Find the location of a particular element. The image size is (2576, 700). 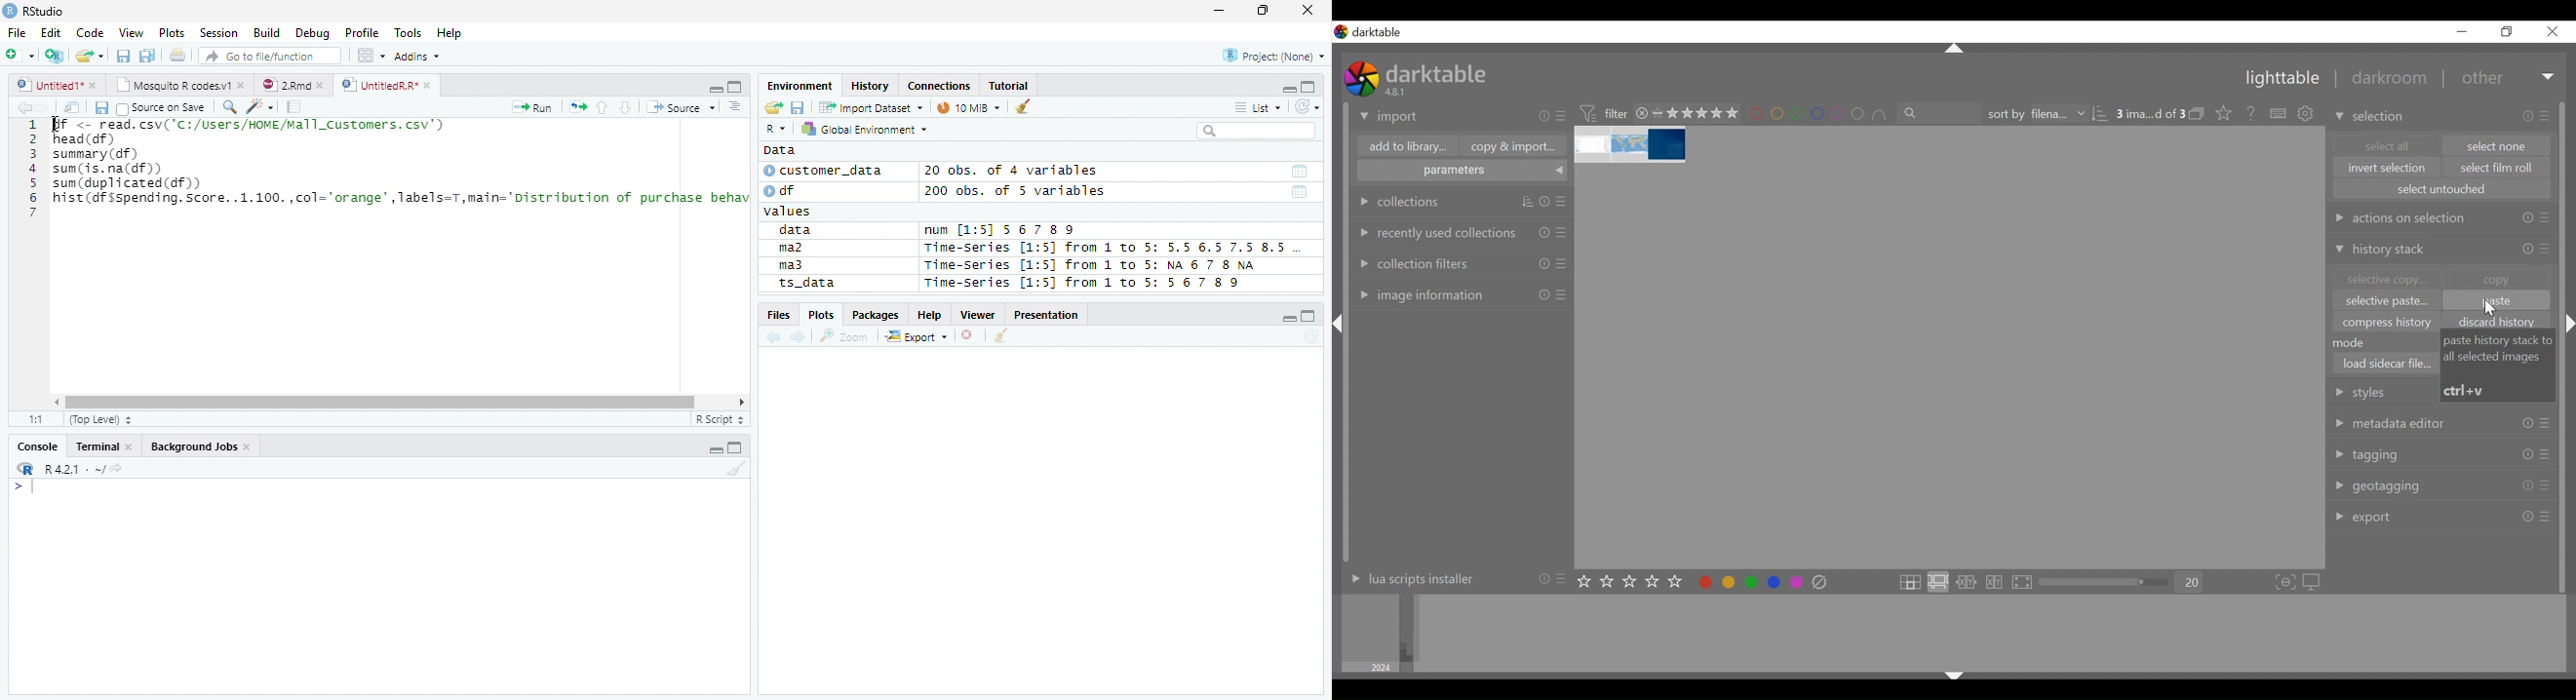

Code is located at coordinates (92, 33).